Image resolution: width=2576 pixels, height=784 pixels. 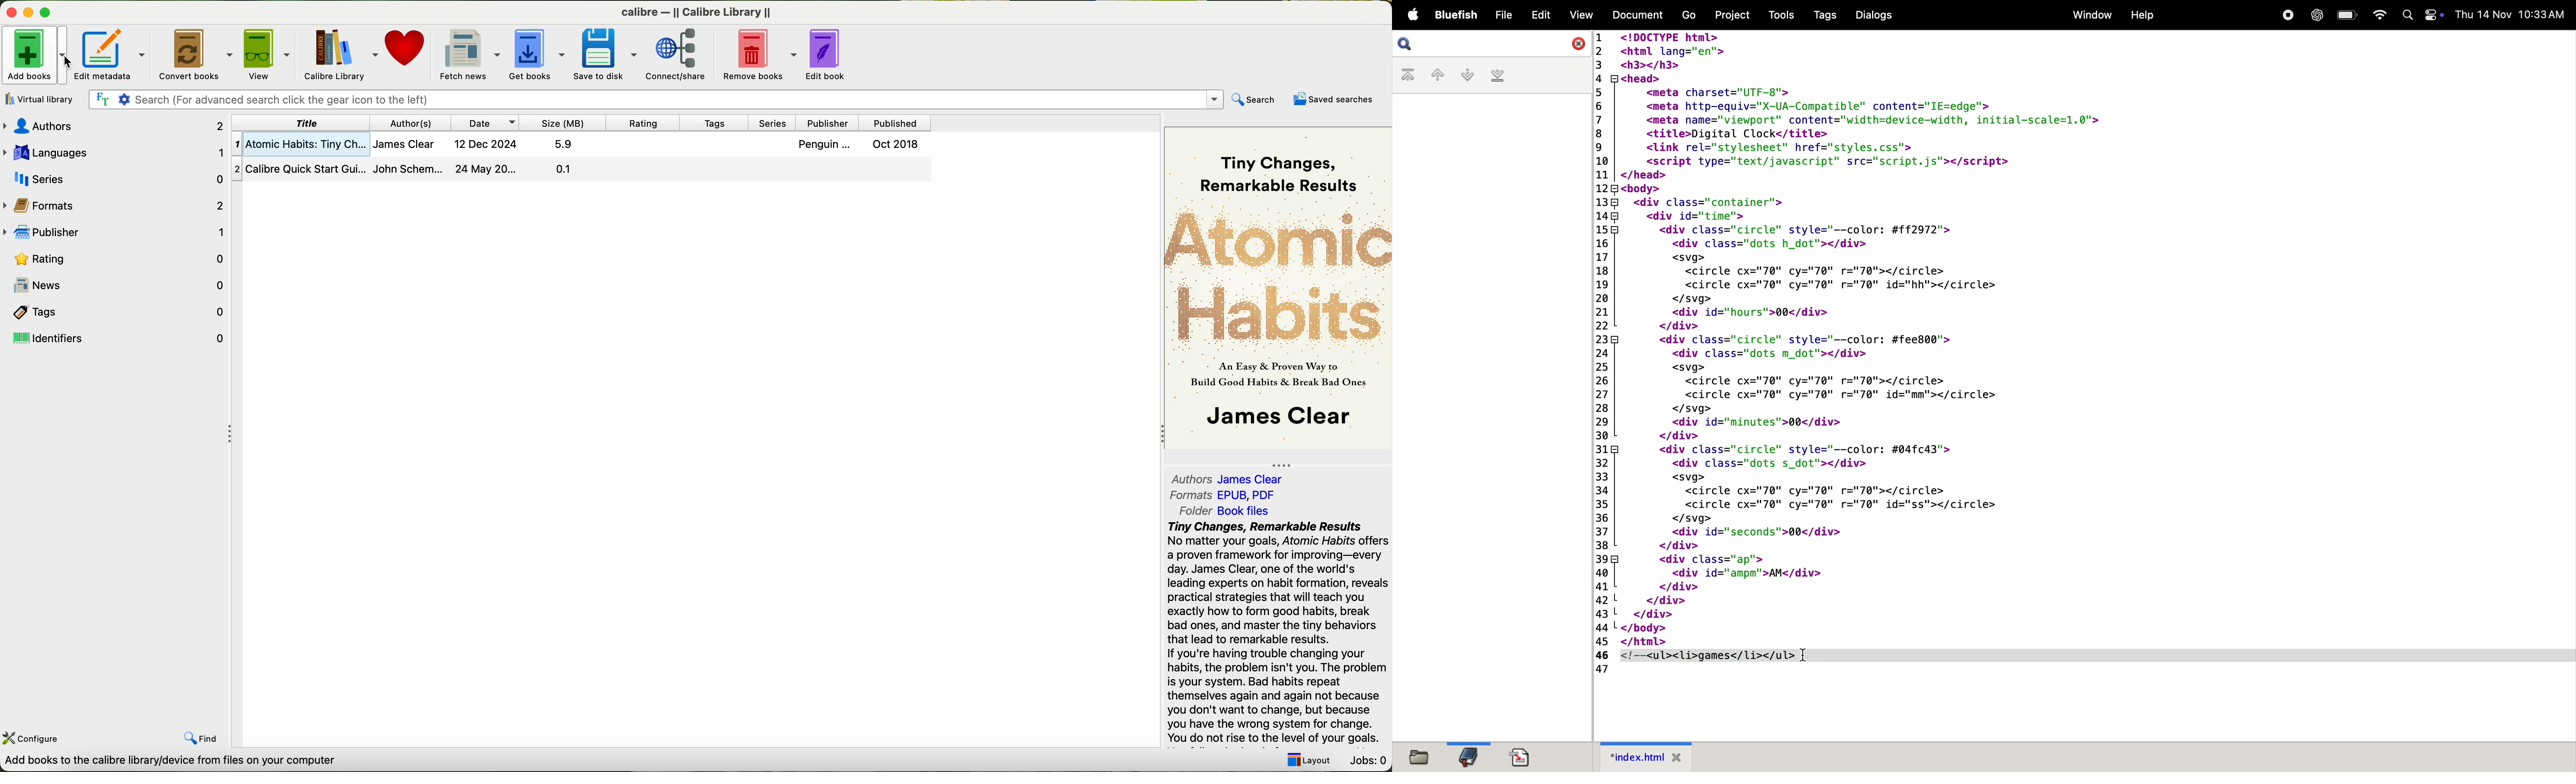 What do you see at coordinates (304, 122) in the screenshot?
I see `title` at bounding box center [304, 122].